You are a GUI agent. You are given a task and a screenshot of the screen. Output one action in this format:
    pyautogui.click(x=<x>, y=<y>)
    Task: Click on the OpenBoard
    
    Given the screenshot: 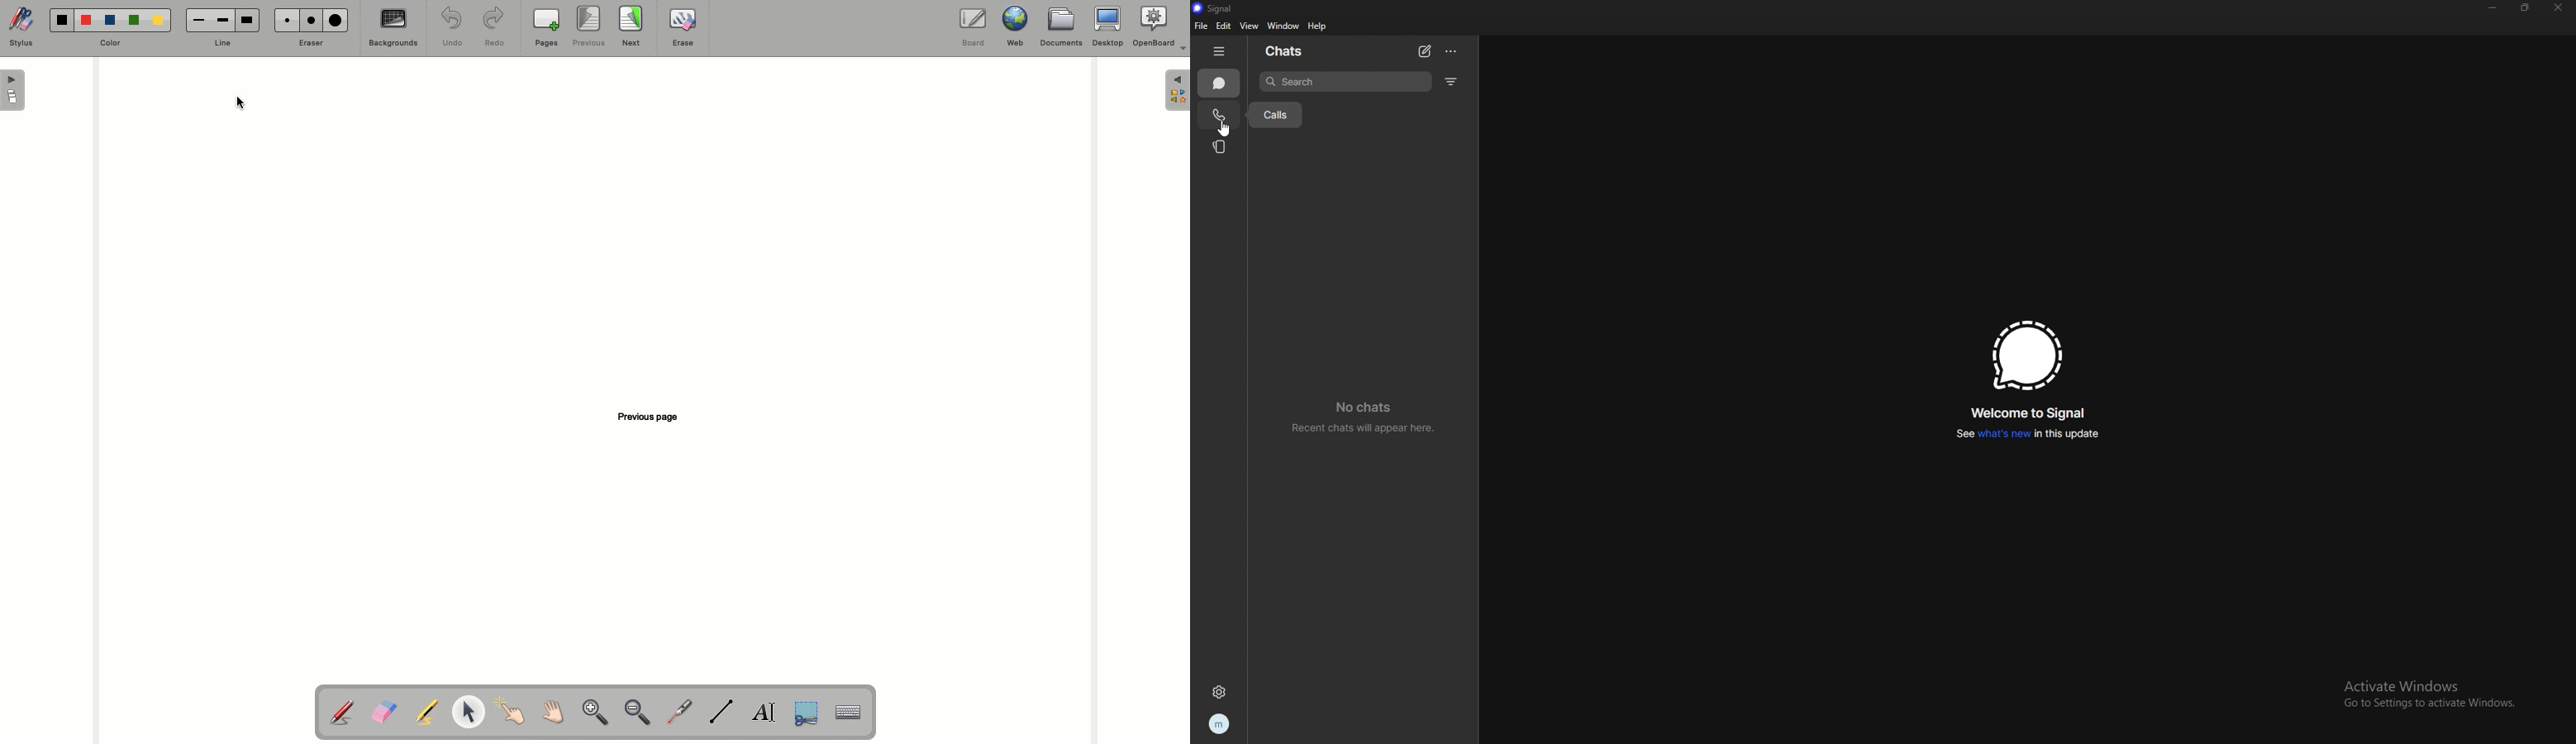 What is the action you would take?
    pyautogui.click(x=1160, y=26)
    